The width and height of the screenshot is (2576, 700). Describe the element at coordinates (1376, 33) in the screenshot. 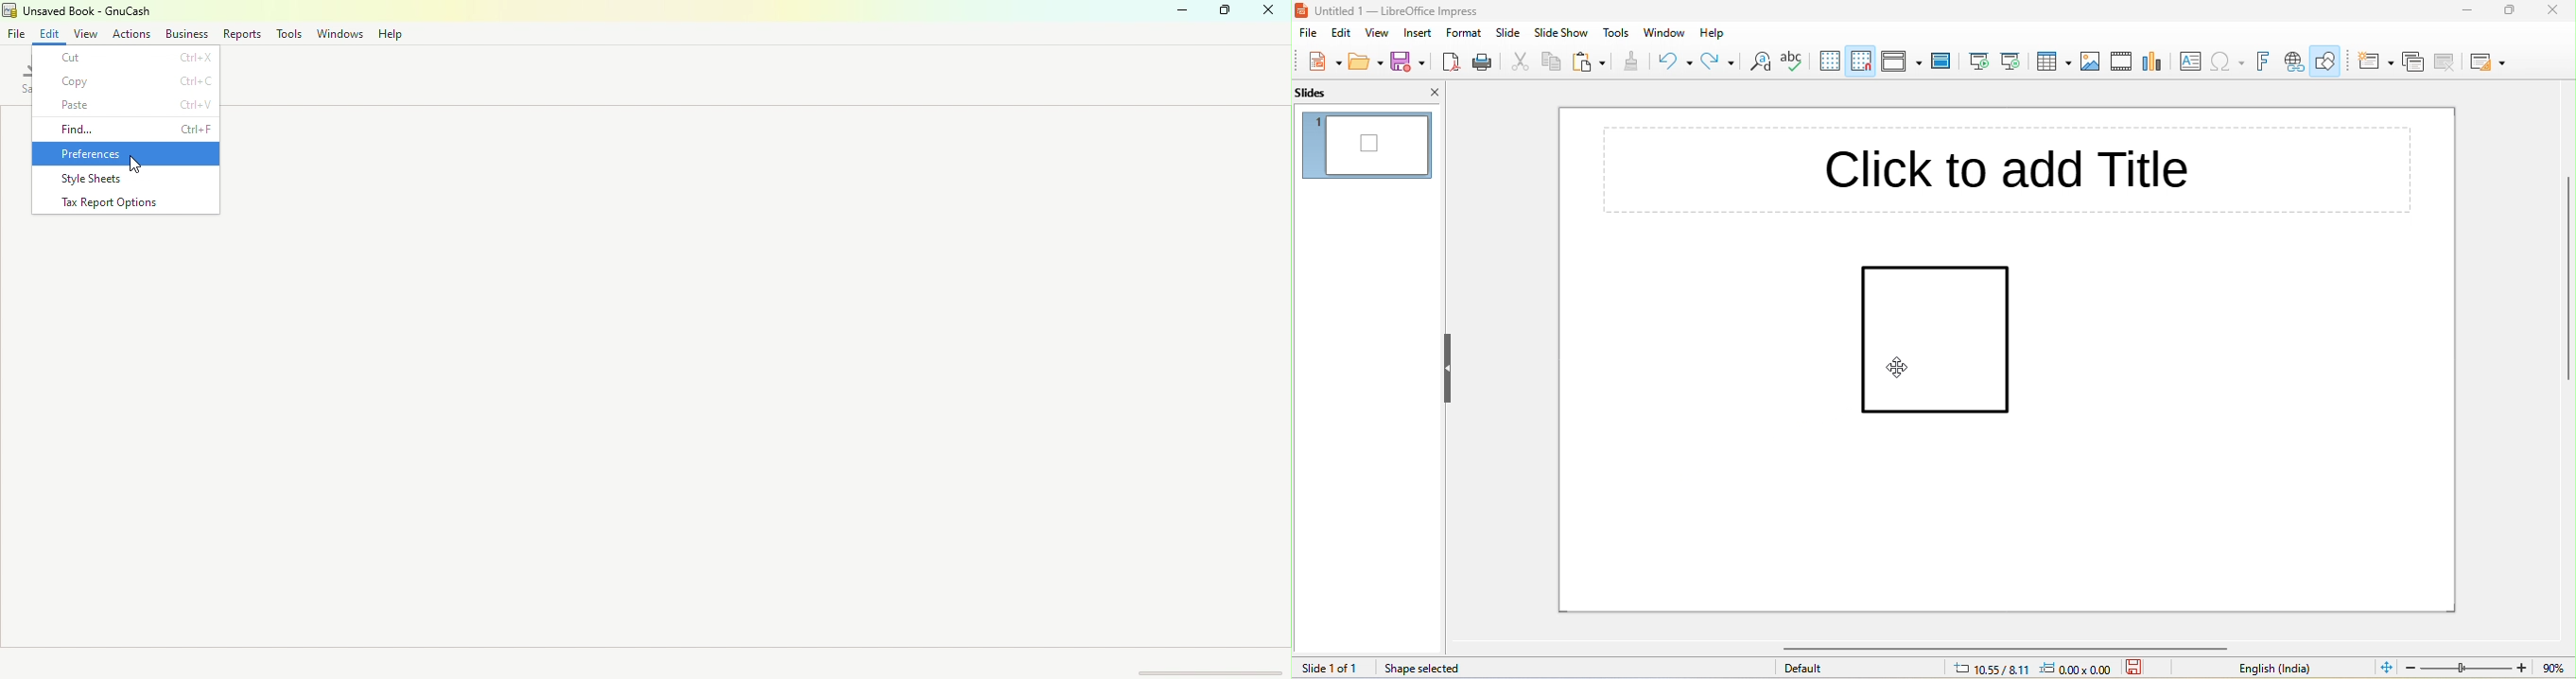

I see `view` at that location.